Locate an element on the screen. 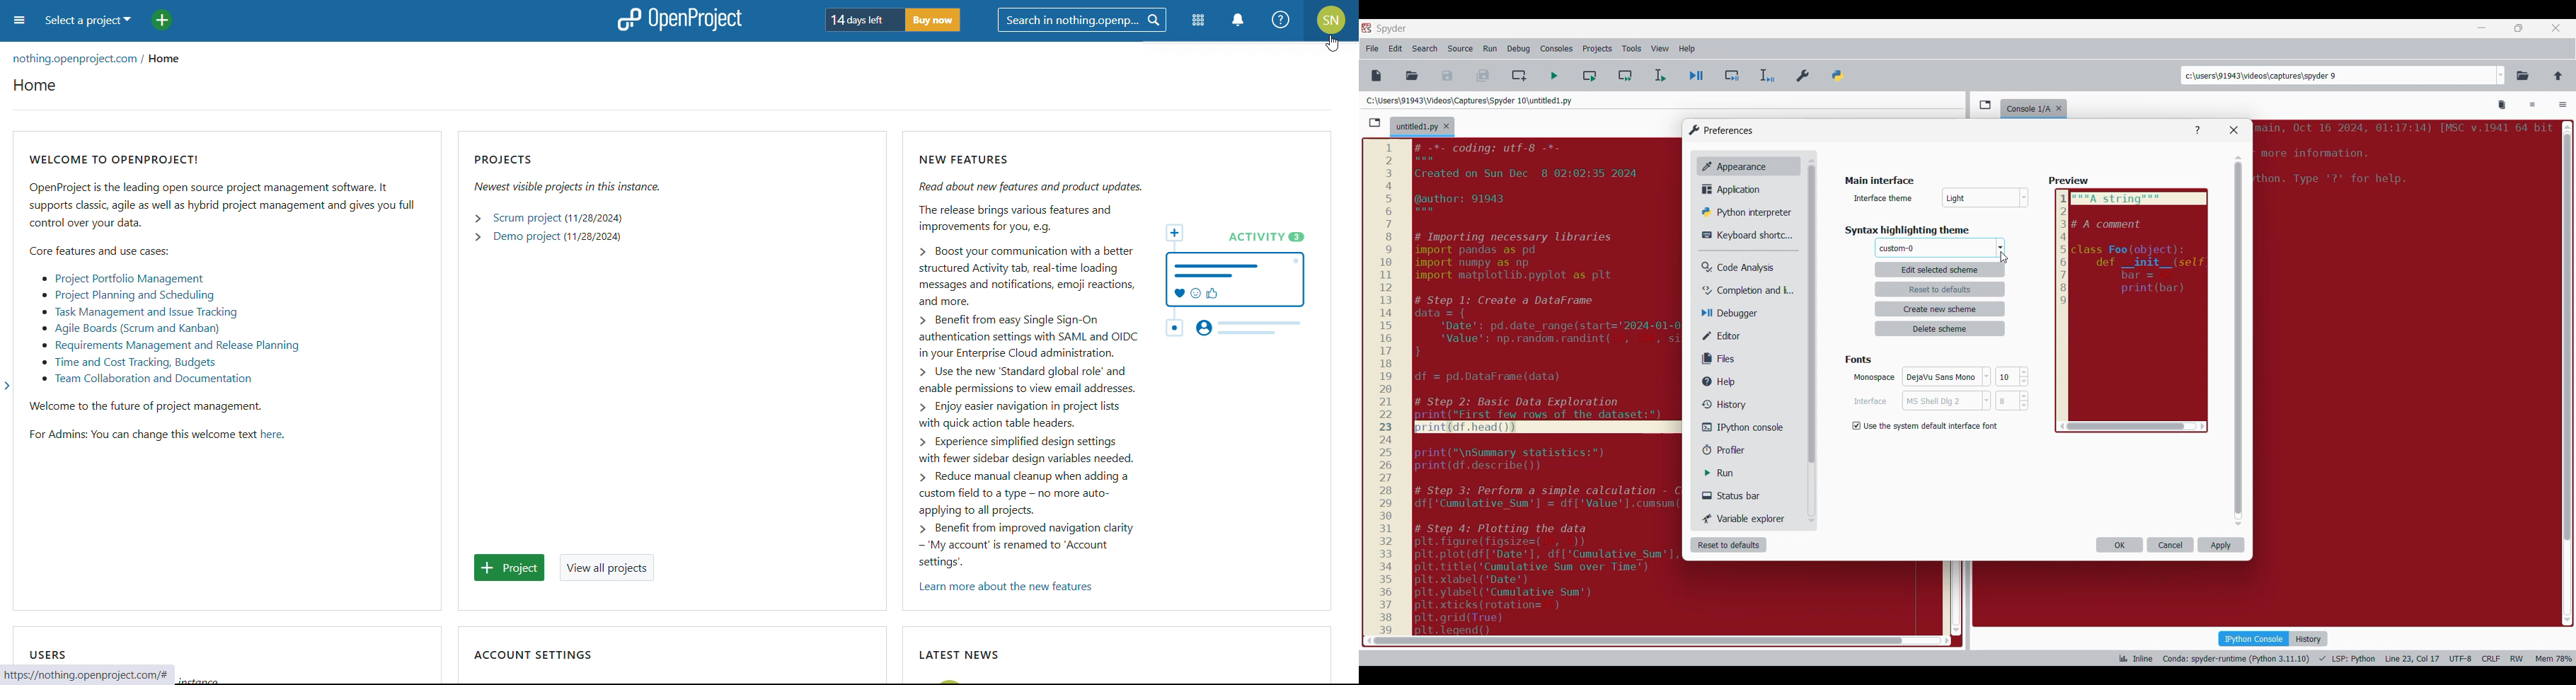 Image resolution: width=2576 pixels, height=700 pixels. Cancel is located at coordinates (1940, 403).